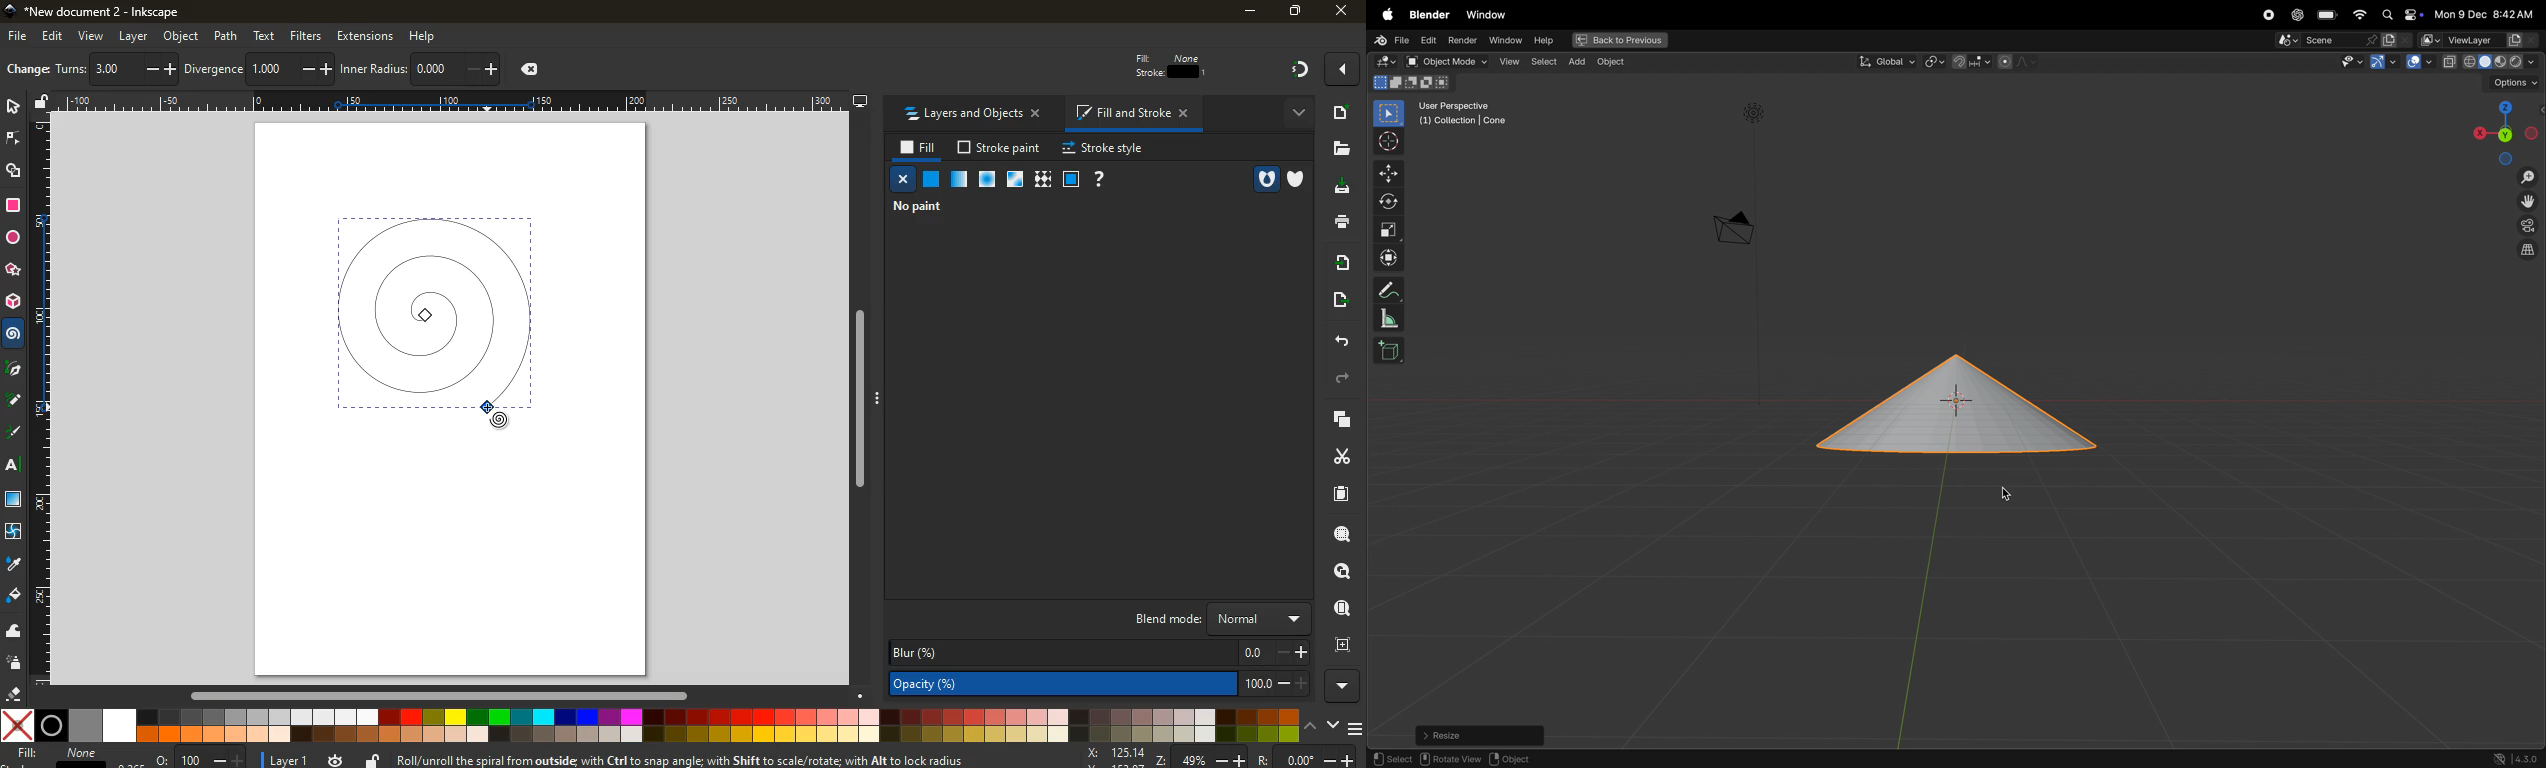 The image size is (2548, 784). Describe the element at coordinates (1613, 62) in the screenshot. I see `Object` at that location.